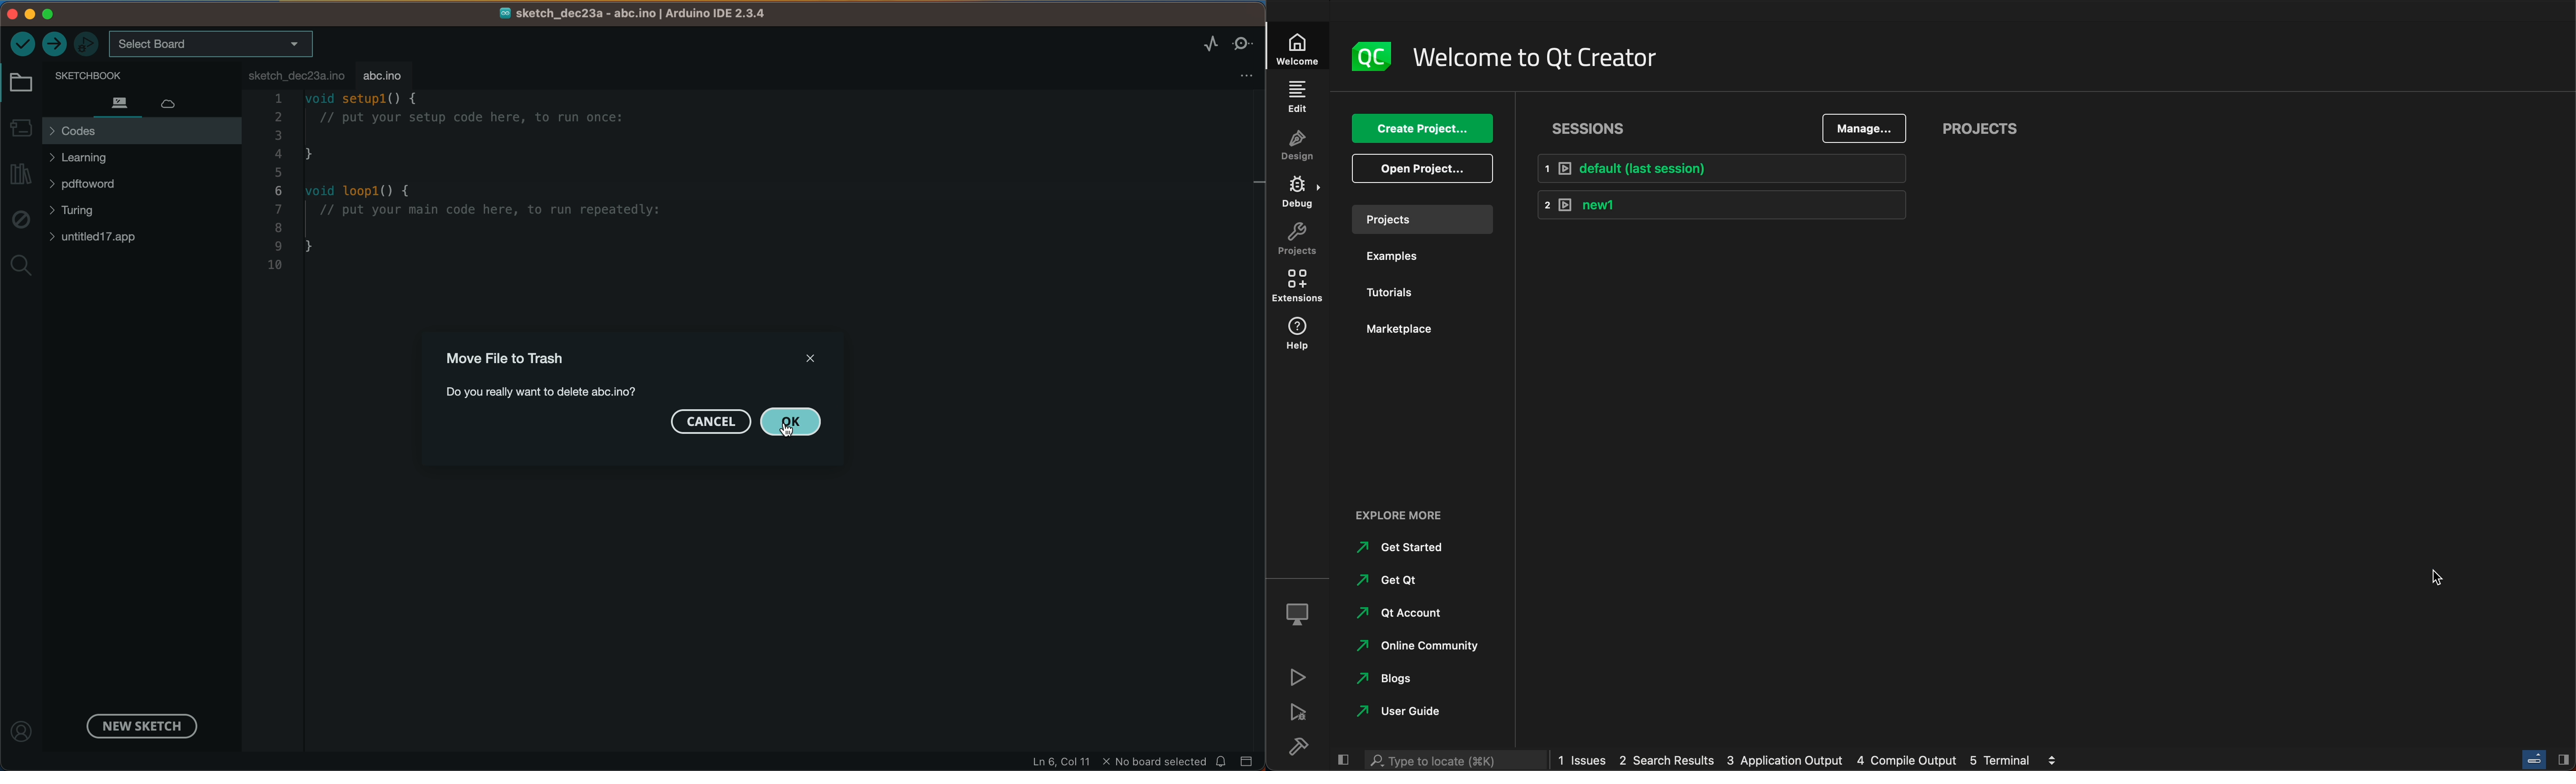  I want to click on serial monitor, so click(1245, 43).